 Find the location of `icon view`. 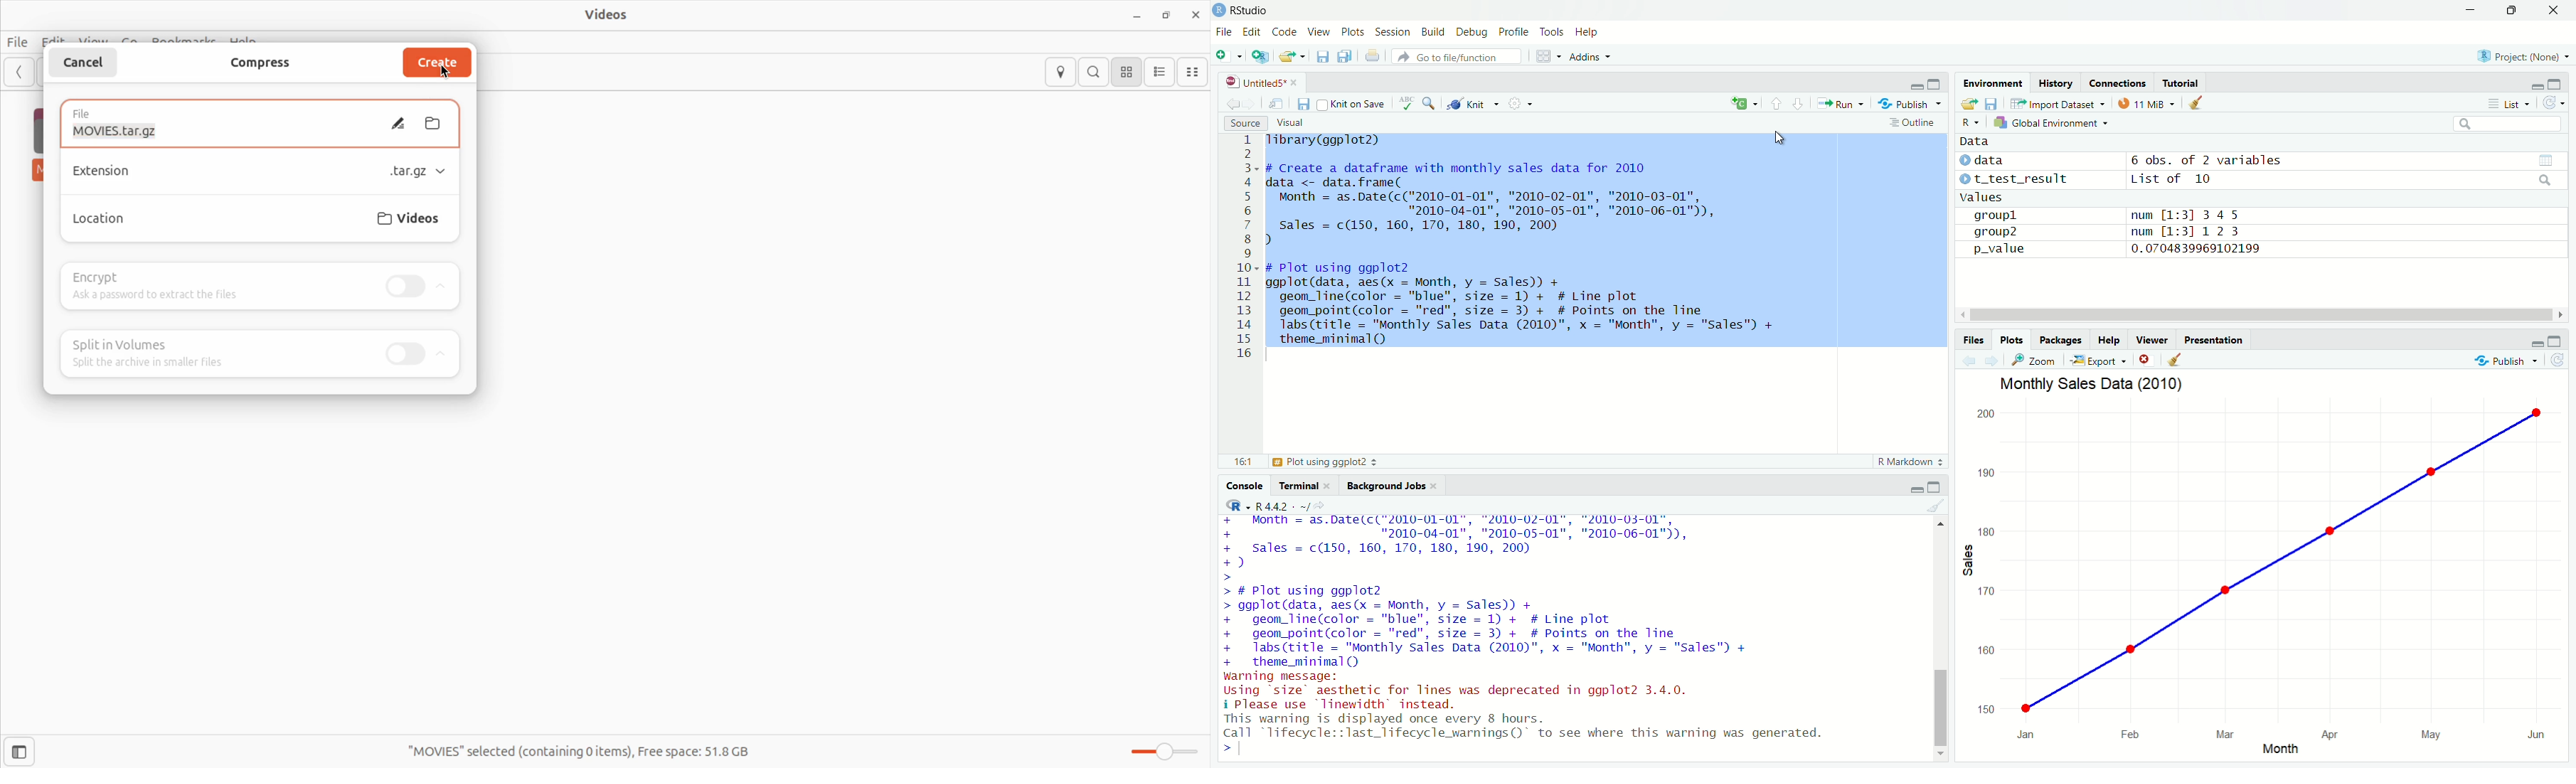

icon view is located at coordinates (1127, 73).